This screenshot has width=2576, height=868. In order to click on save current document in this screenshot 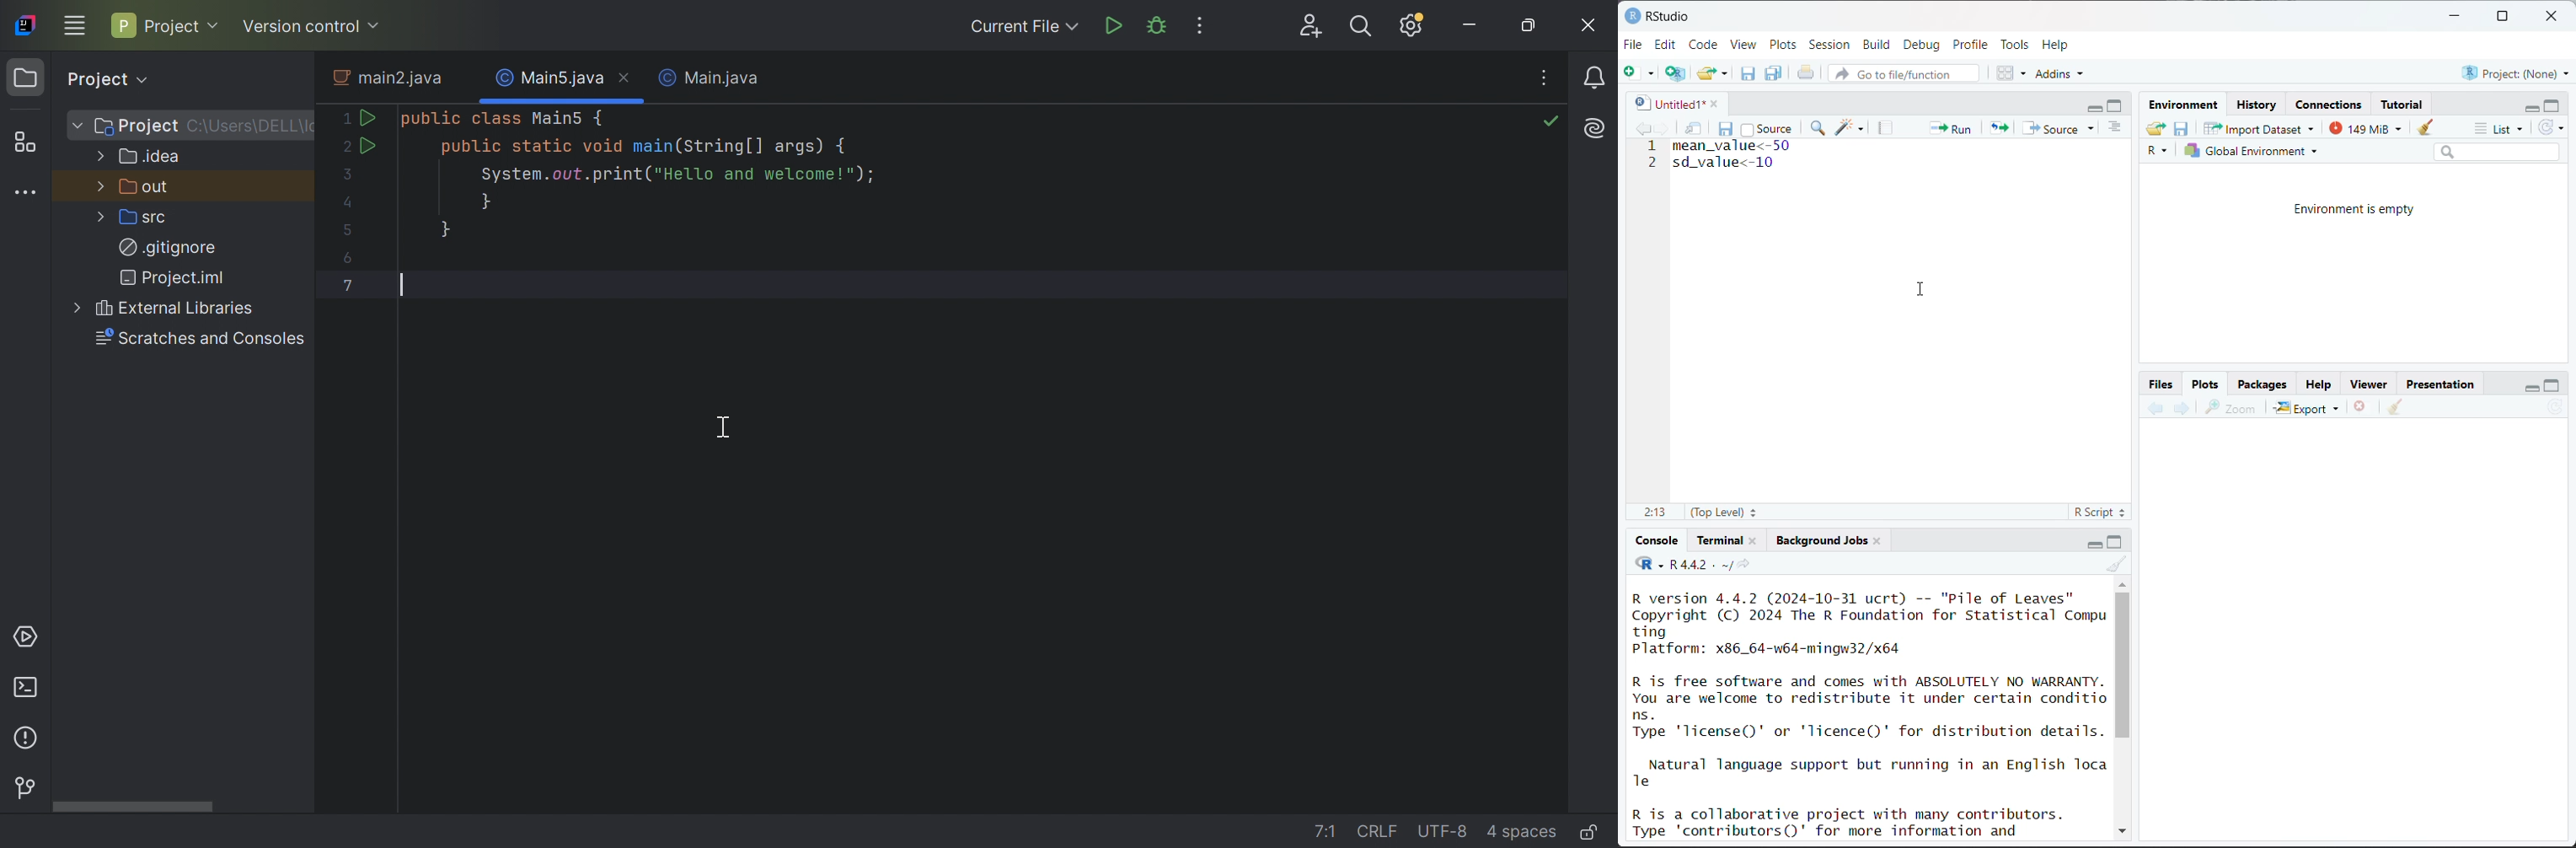, I will do `click(1727, 127)`.